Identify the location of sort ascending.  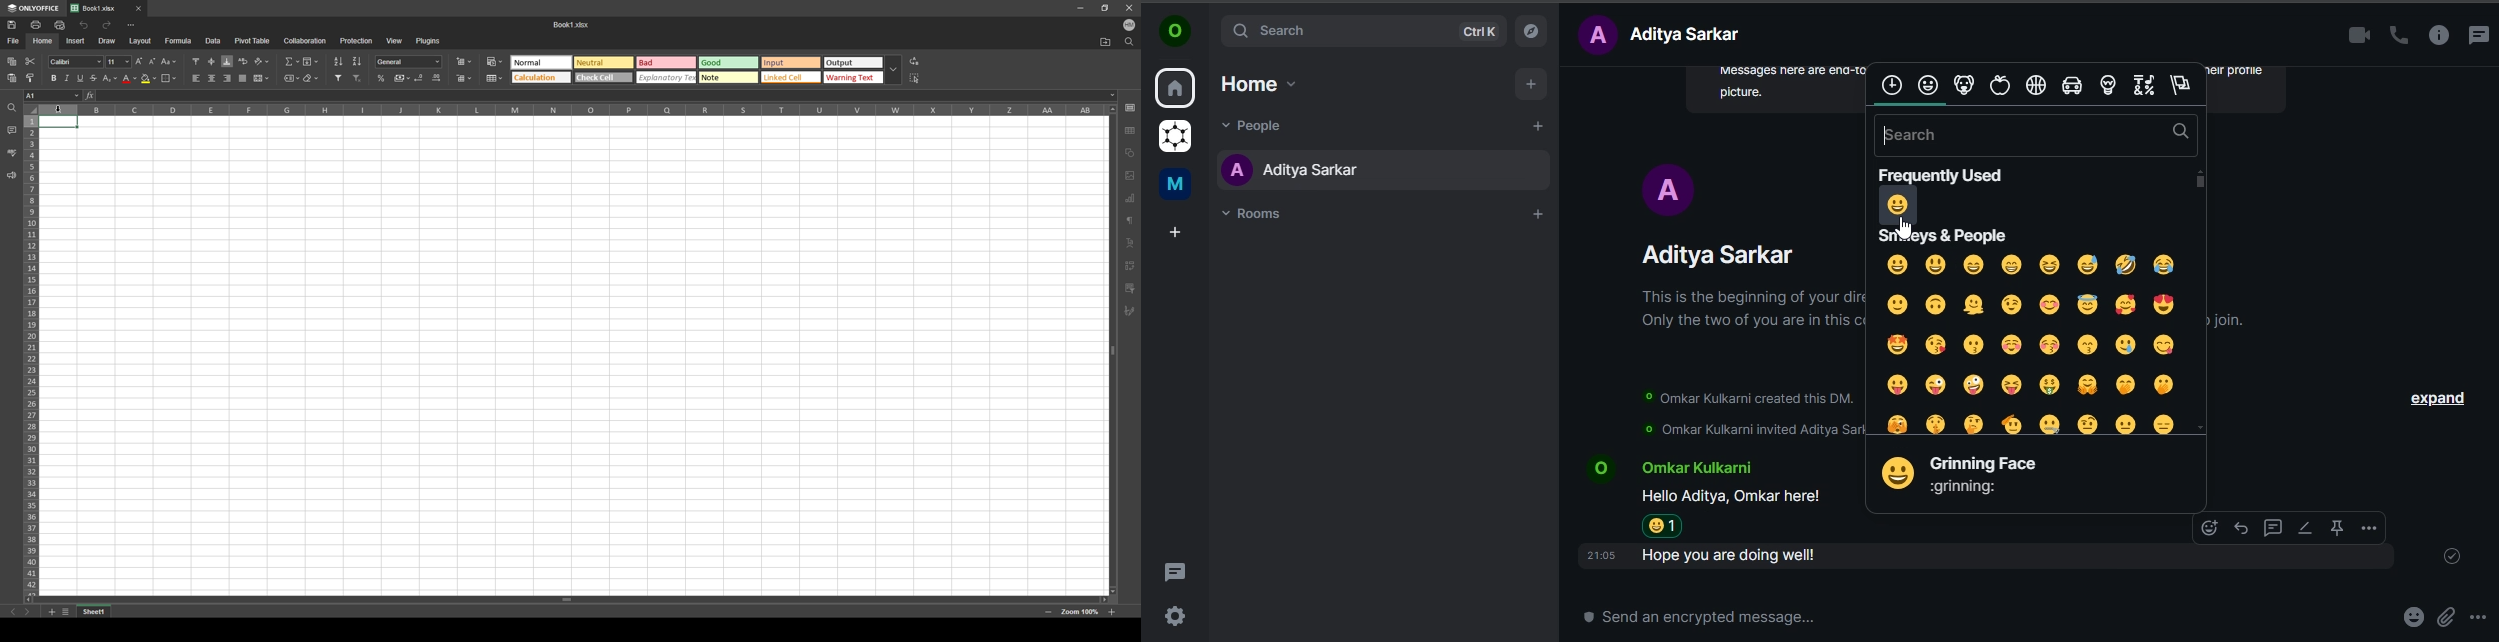
(338, 61).